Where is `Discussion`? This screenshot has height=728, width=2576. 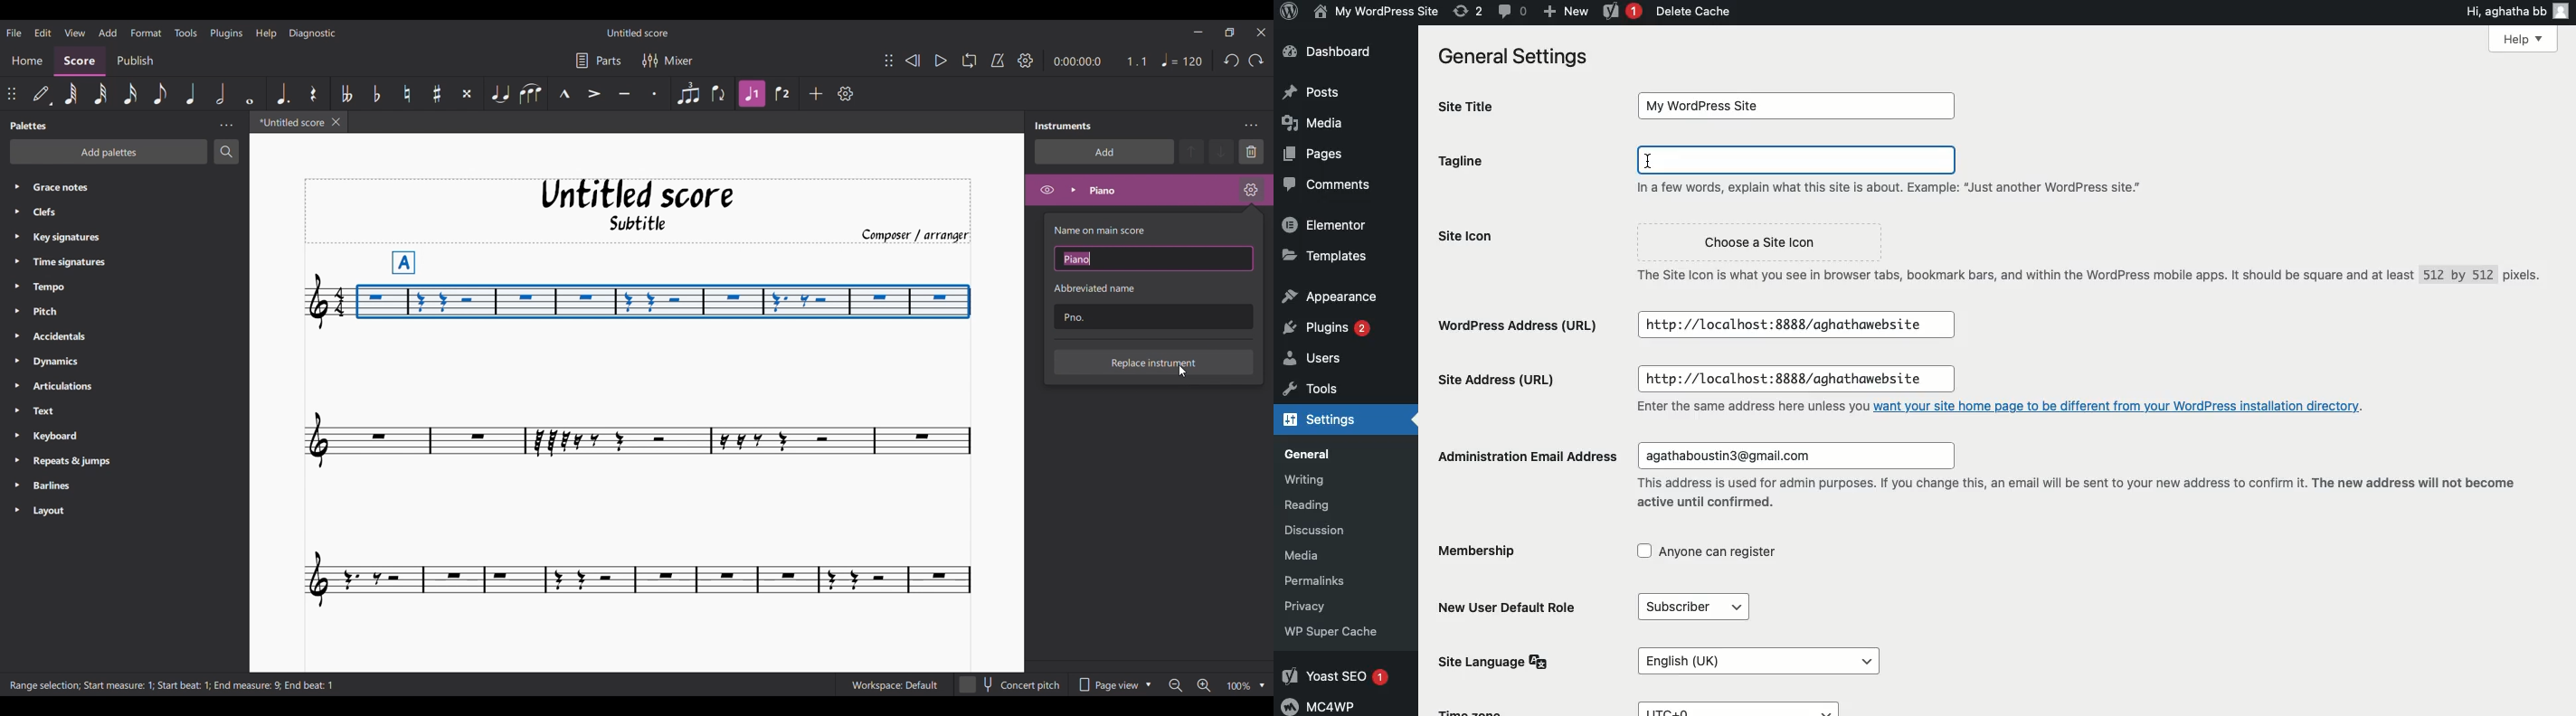 Discussion is located at coordinates (1325, 529).